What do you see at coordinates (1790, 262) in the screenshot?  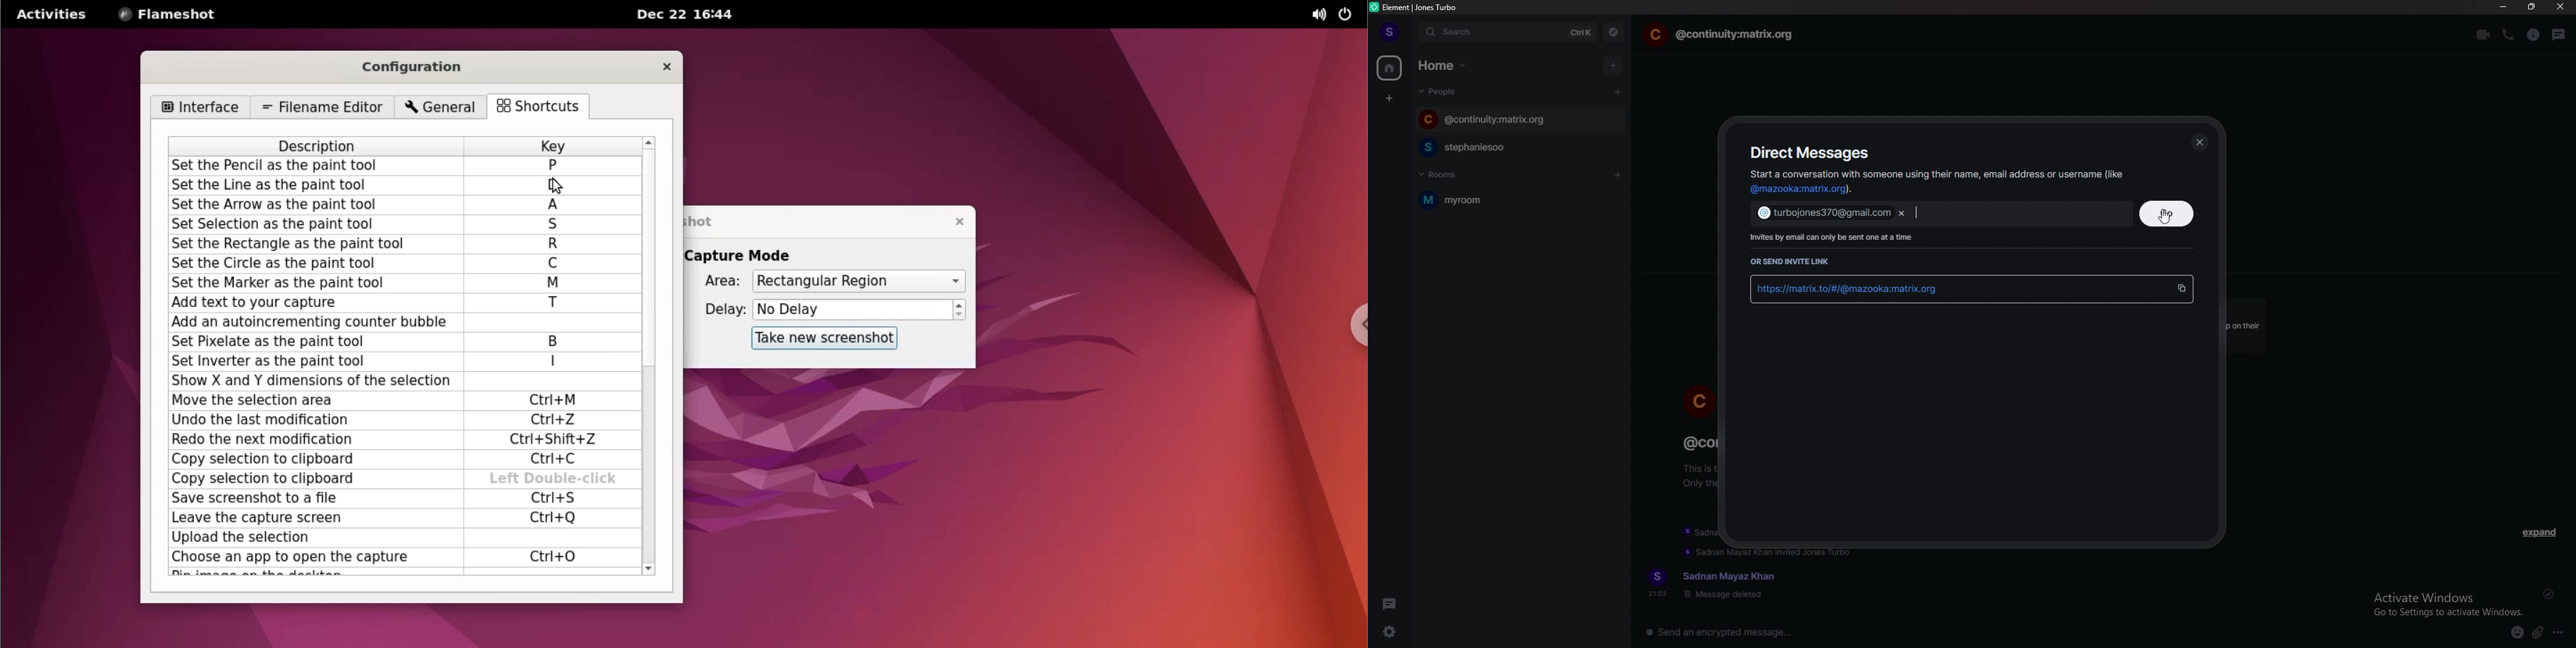 I see `or send invite link` at bounding box center [1790, 262].